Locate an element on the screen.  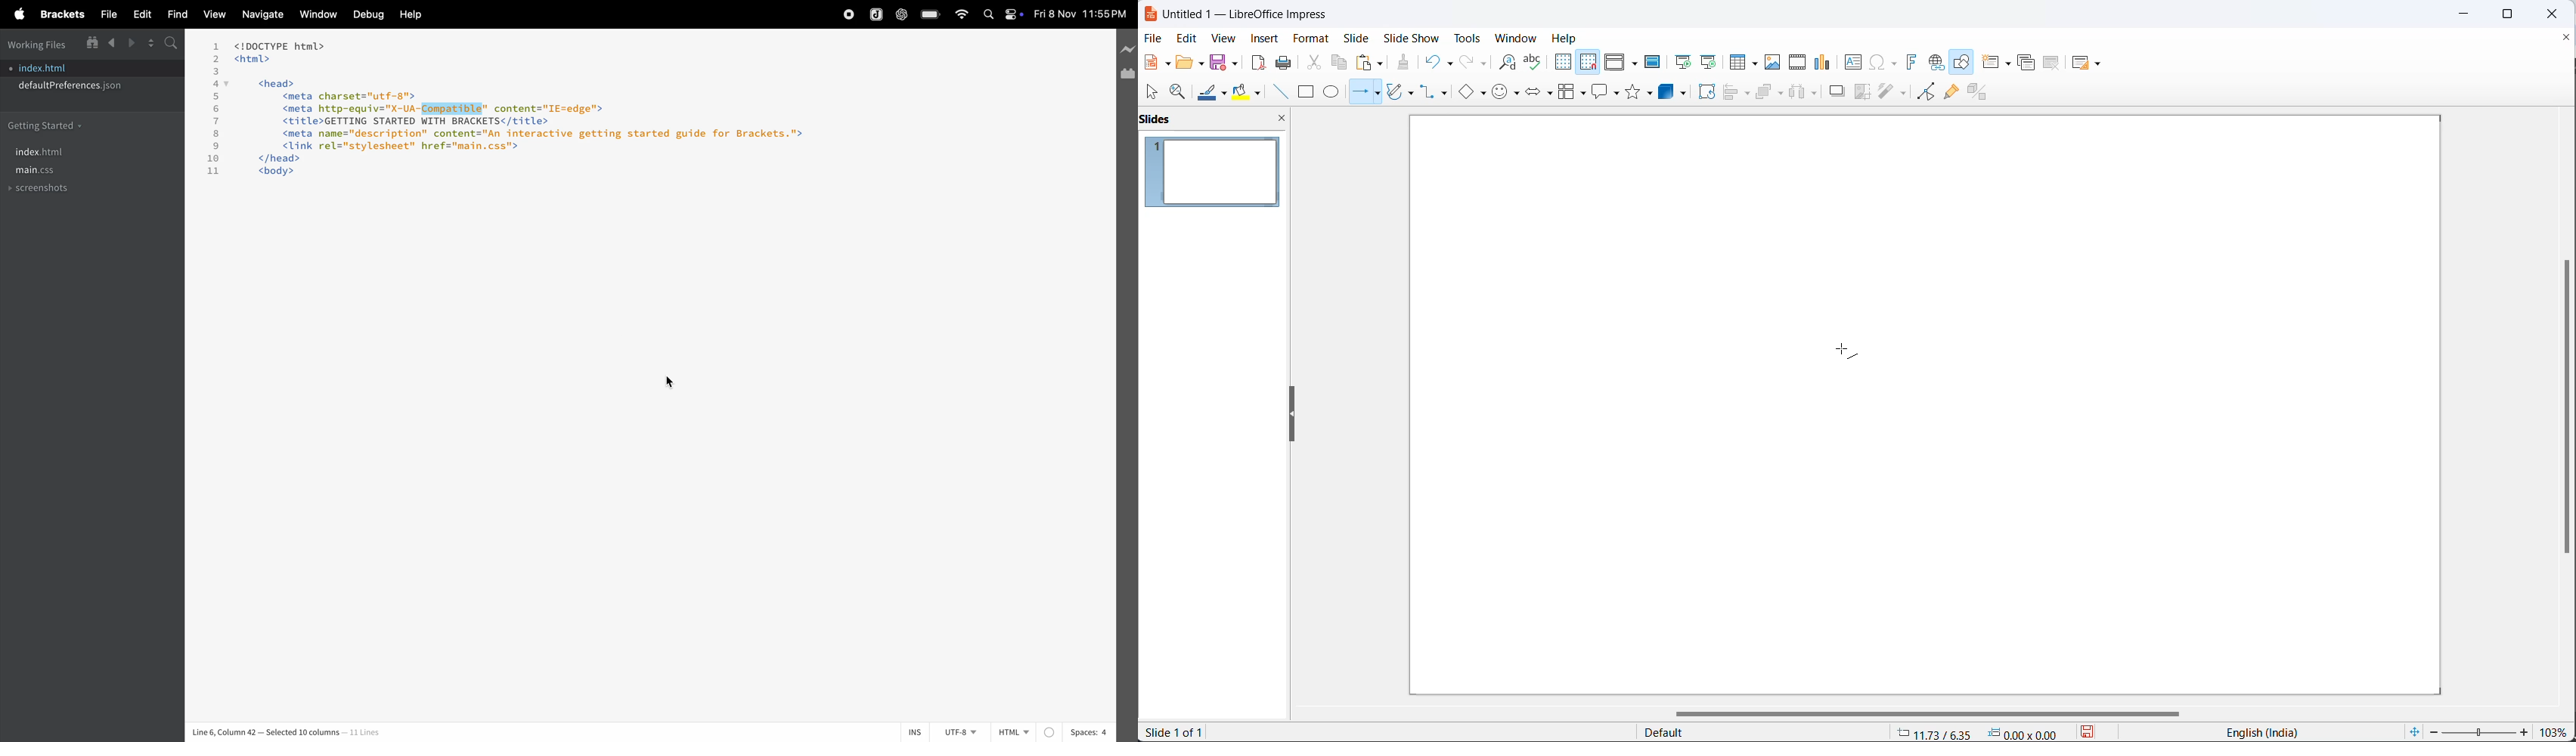
spellings is located at coordinates (1533, 62).